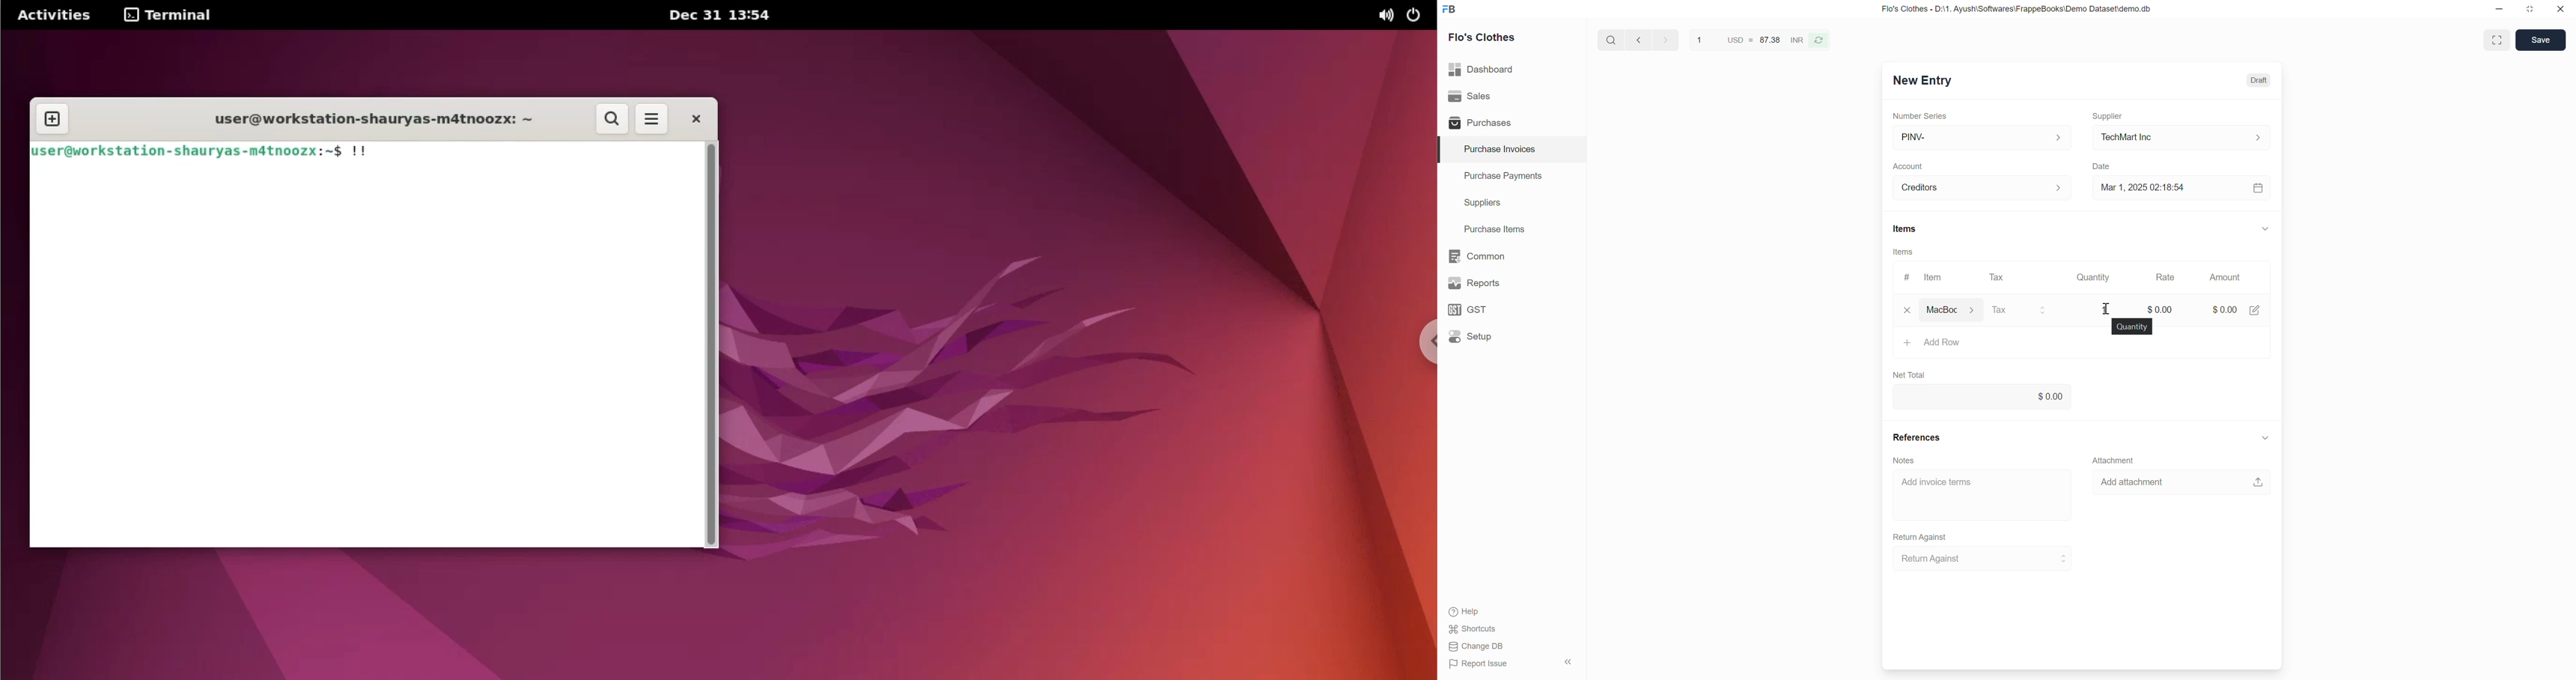  Describe the element at coordinates (2113, 460) in the screenshot. I see `Attachment` at that location.